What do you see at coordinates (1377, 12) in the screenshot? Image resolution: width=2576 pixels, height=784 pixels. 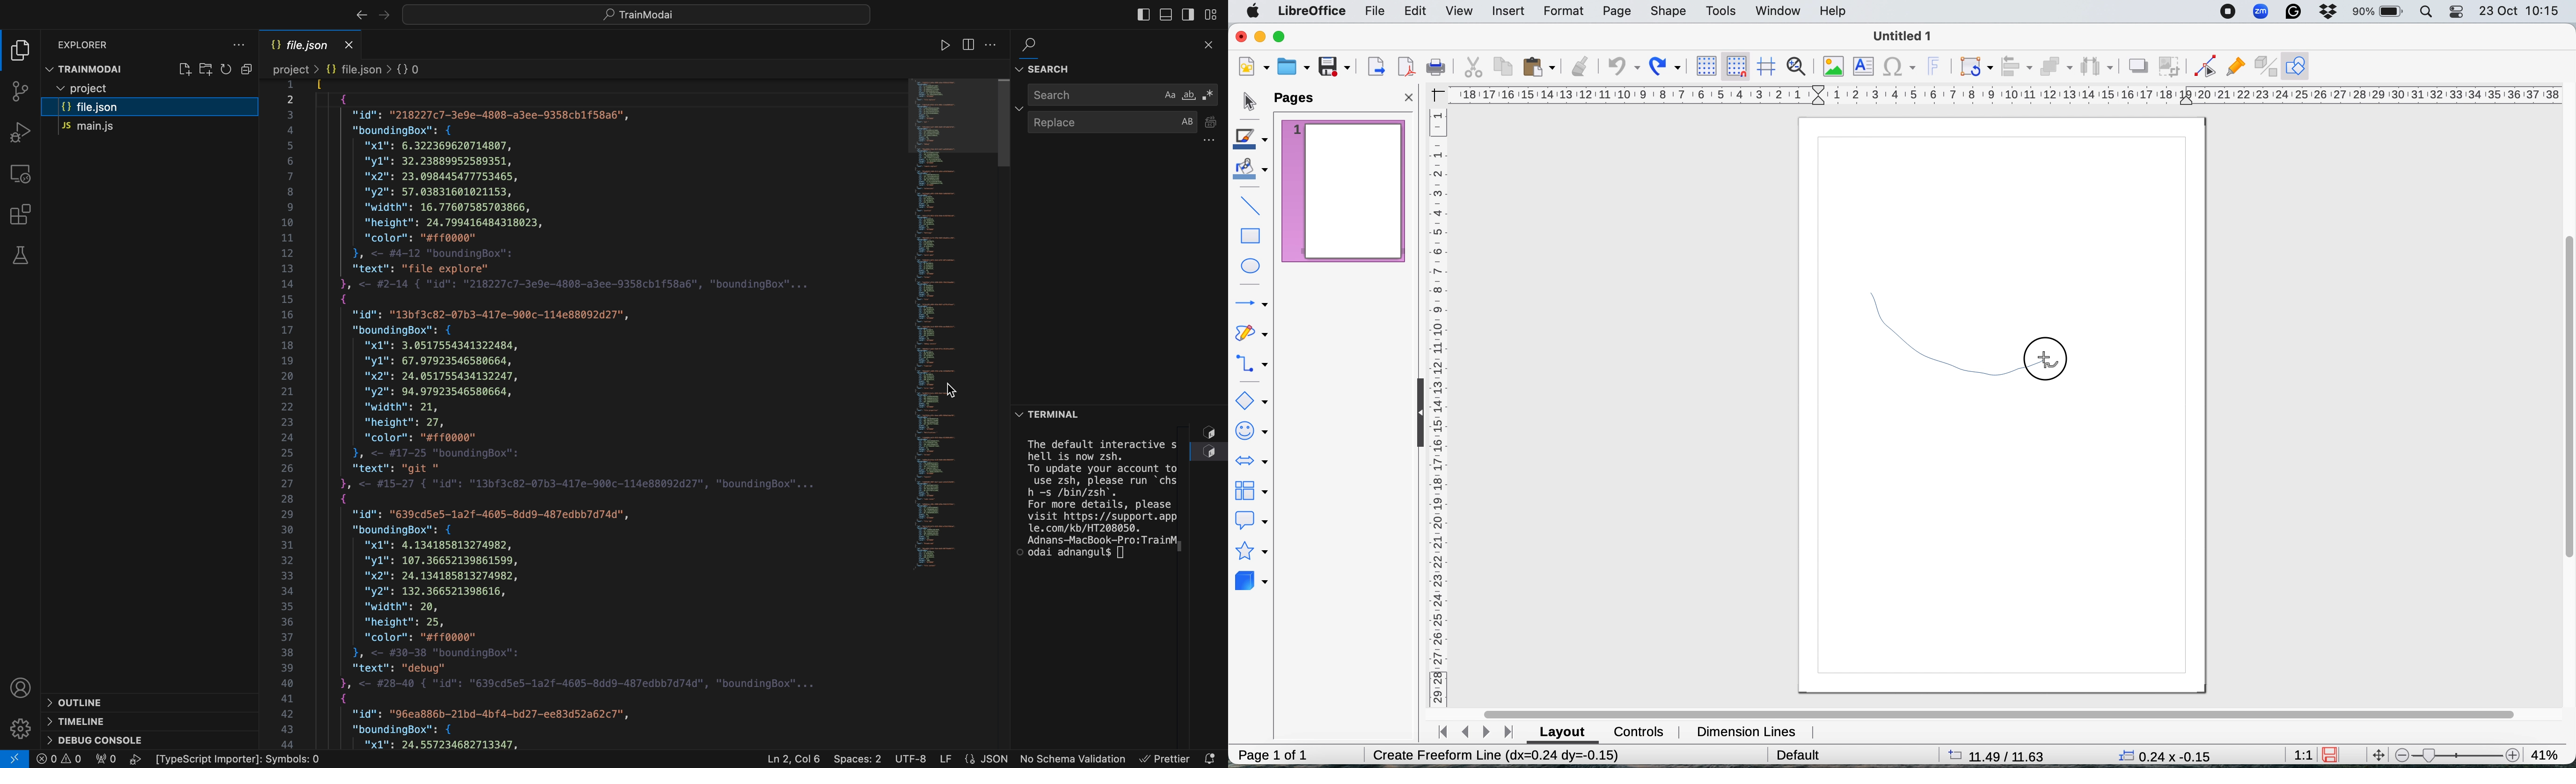 I see `file` at bounding box center [1377, 12].